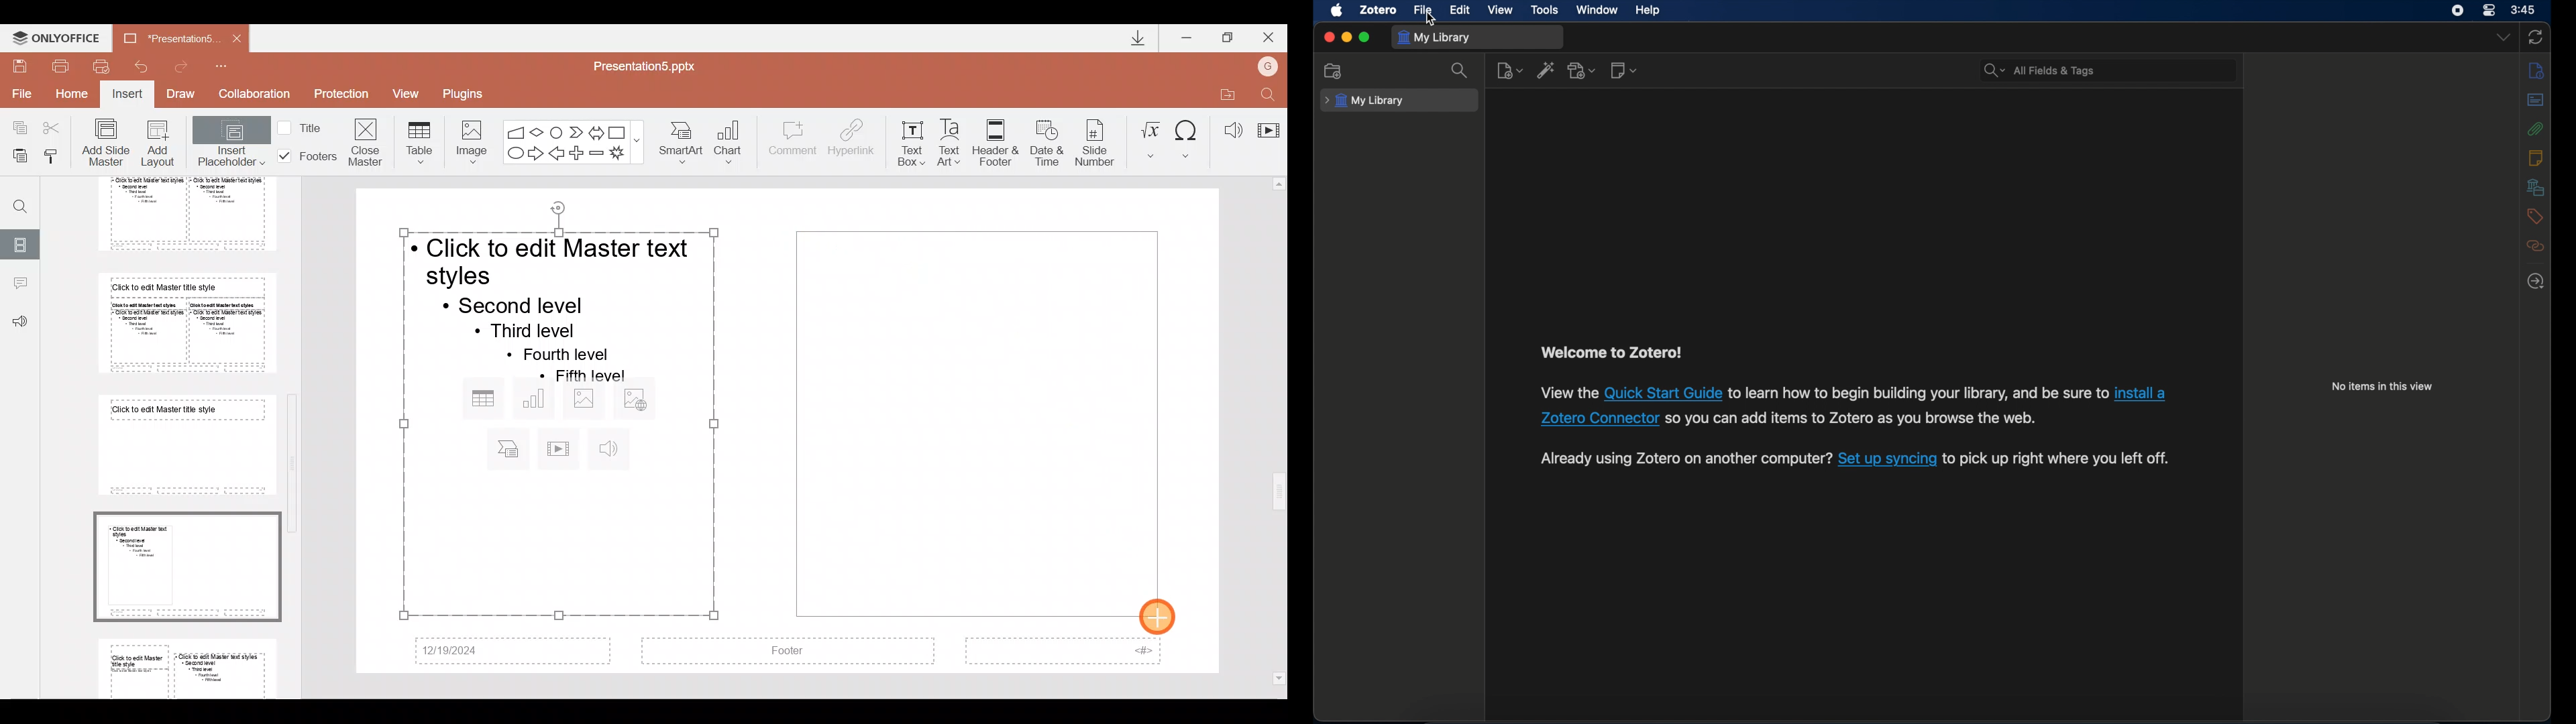 This screenshot has height=728, width=2576. Describe the element at coordinates (2038, 70) in the screenshot. I see `search bar` at that location.